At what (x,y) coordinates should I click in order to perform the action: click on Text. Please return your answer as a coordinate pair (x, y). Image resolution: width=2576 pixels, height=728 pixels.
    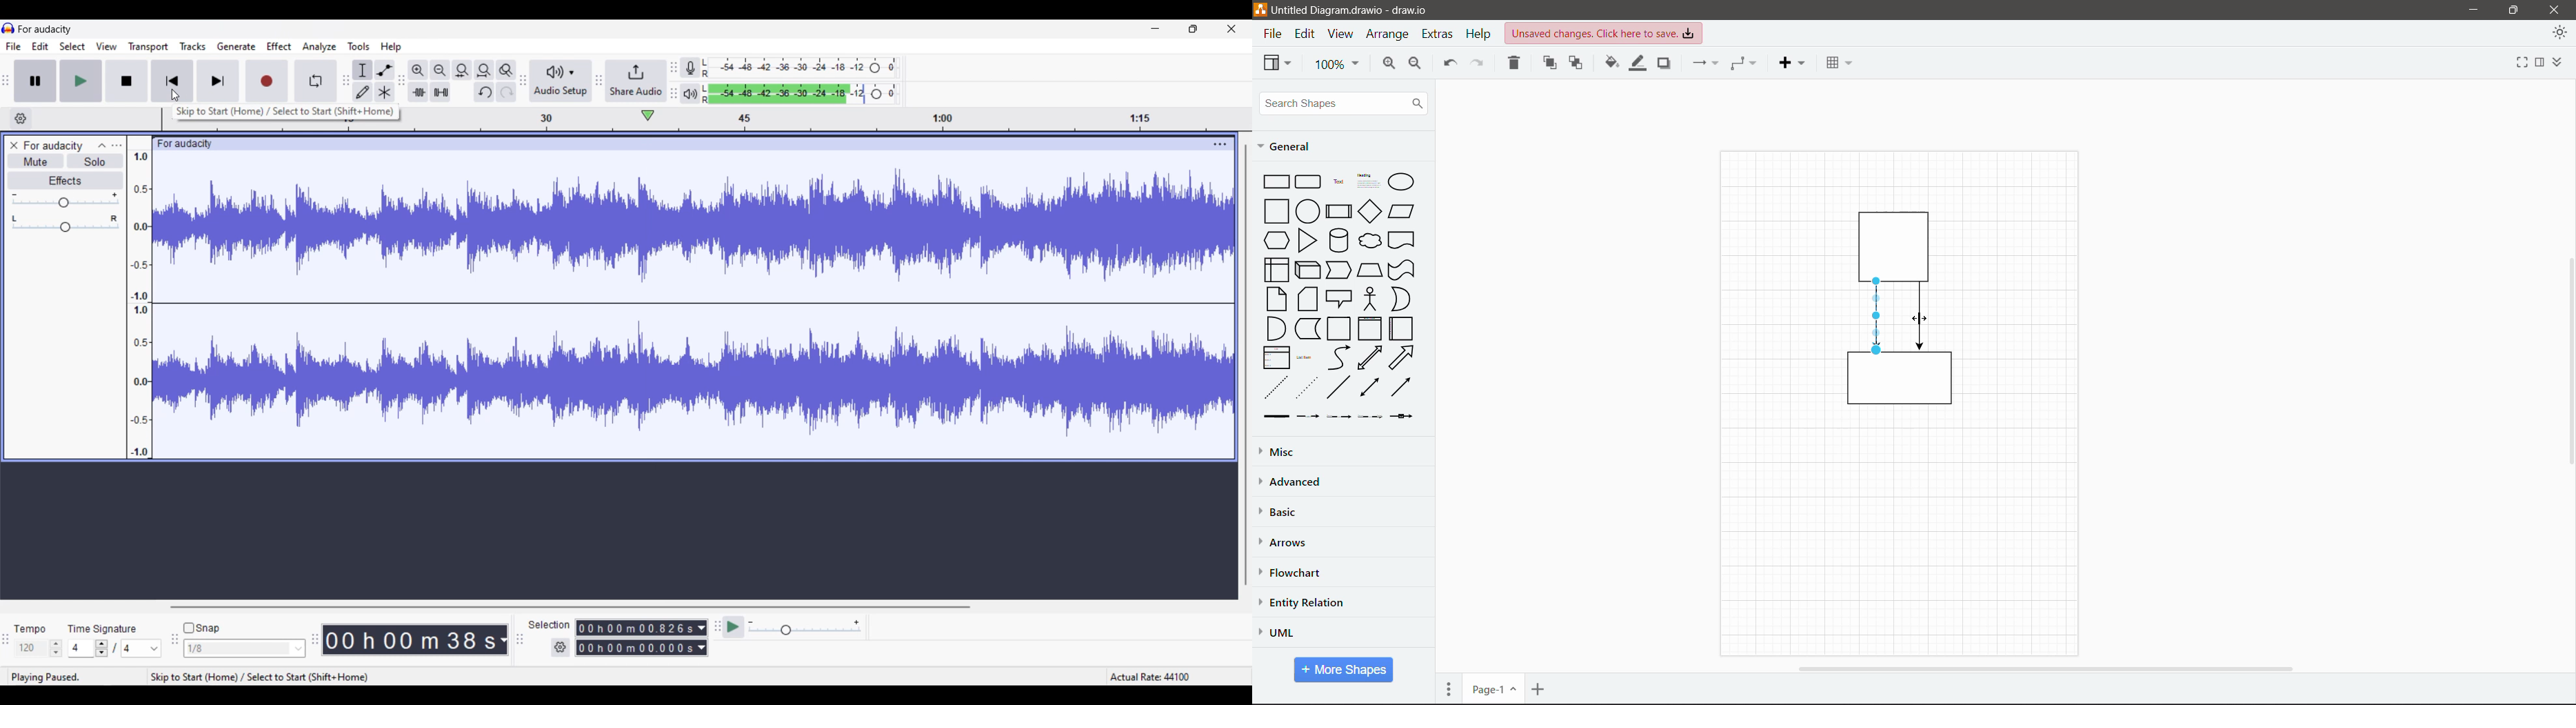
    Looking at the image, I should click on (1338, 180).